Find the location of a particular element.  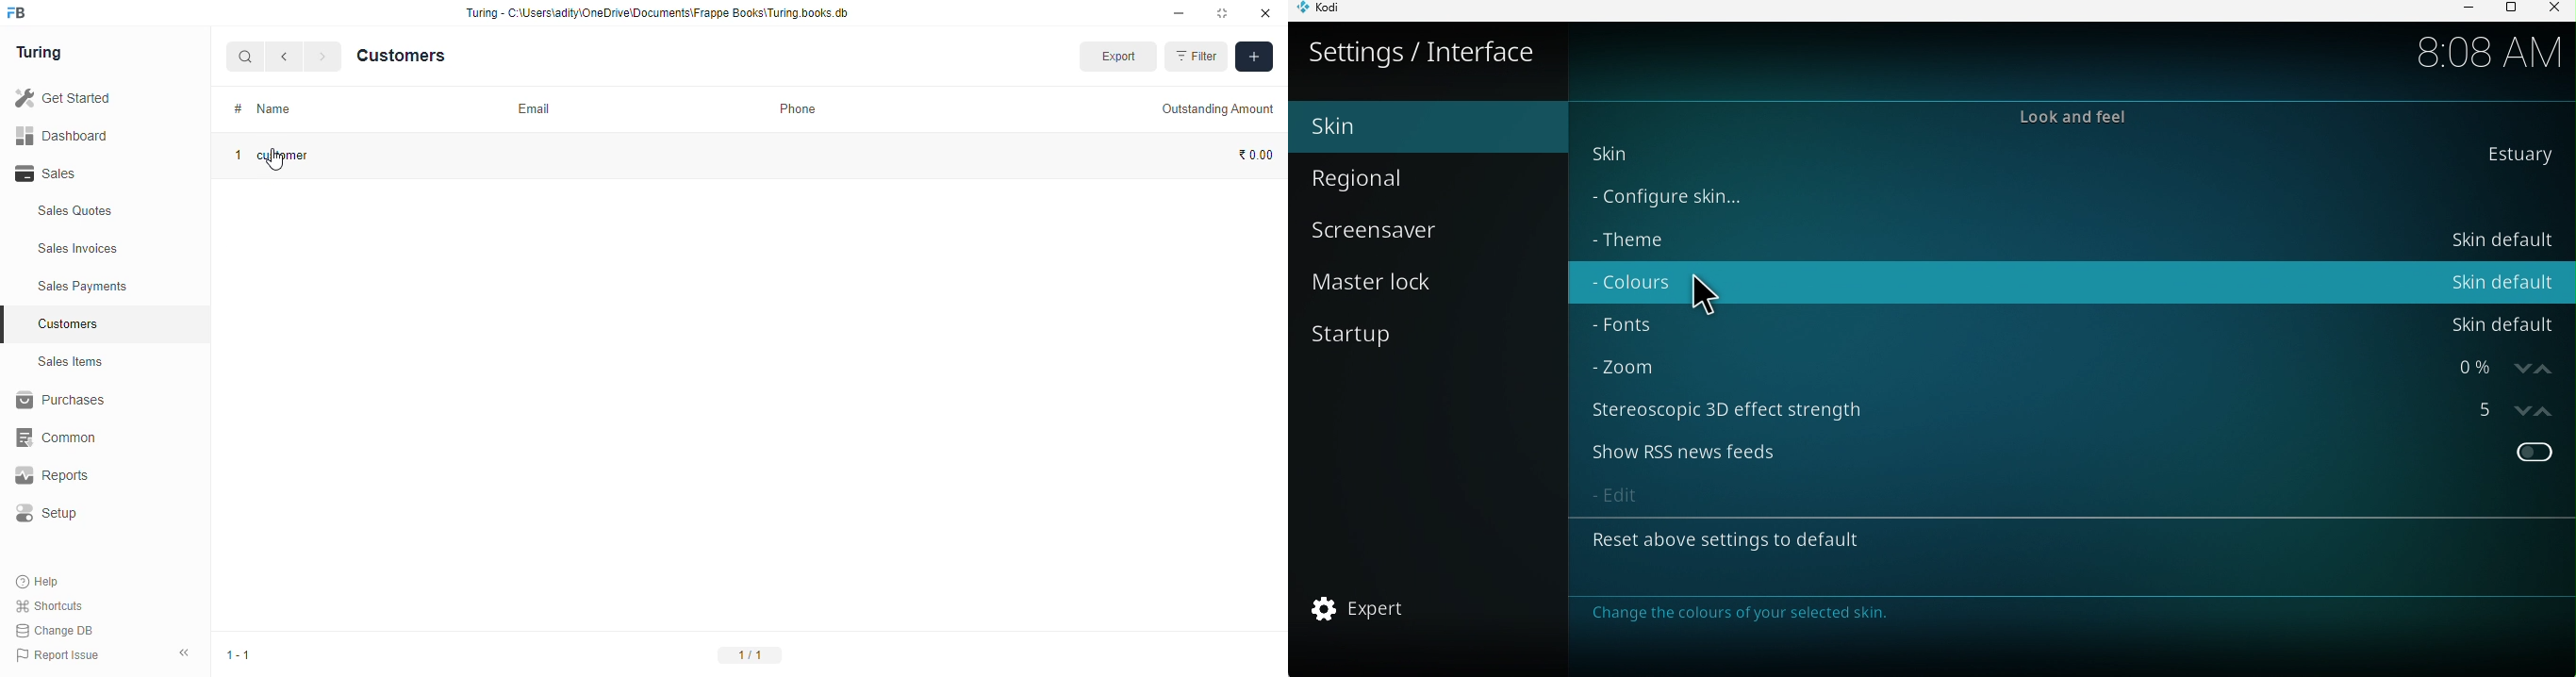

Turing - C:\Users\adity\OneDrive\Documents\Frappe Books\Turing books. db is located at coordinates (663, 15).